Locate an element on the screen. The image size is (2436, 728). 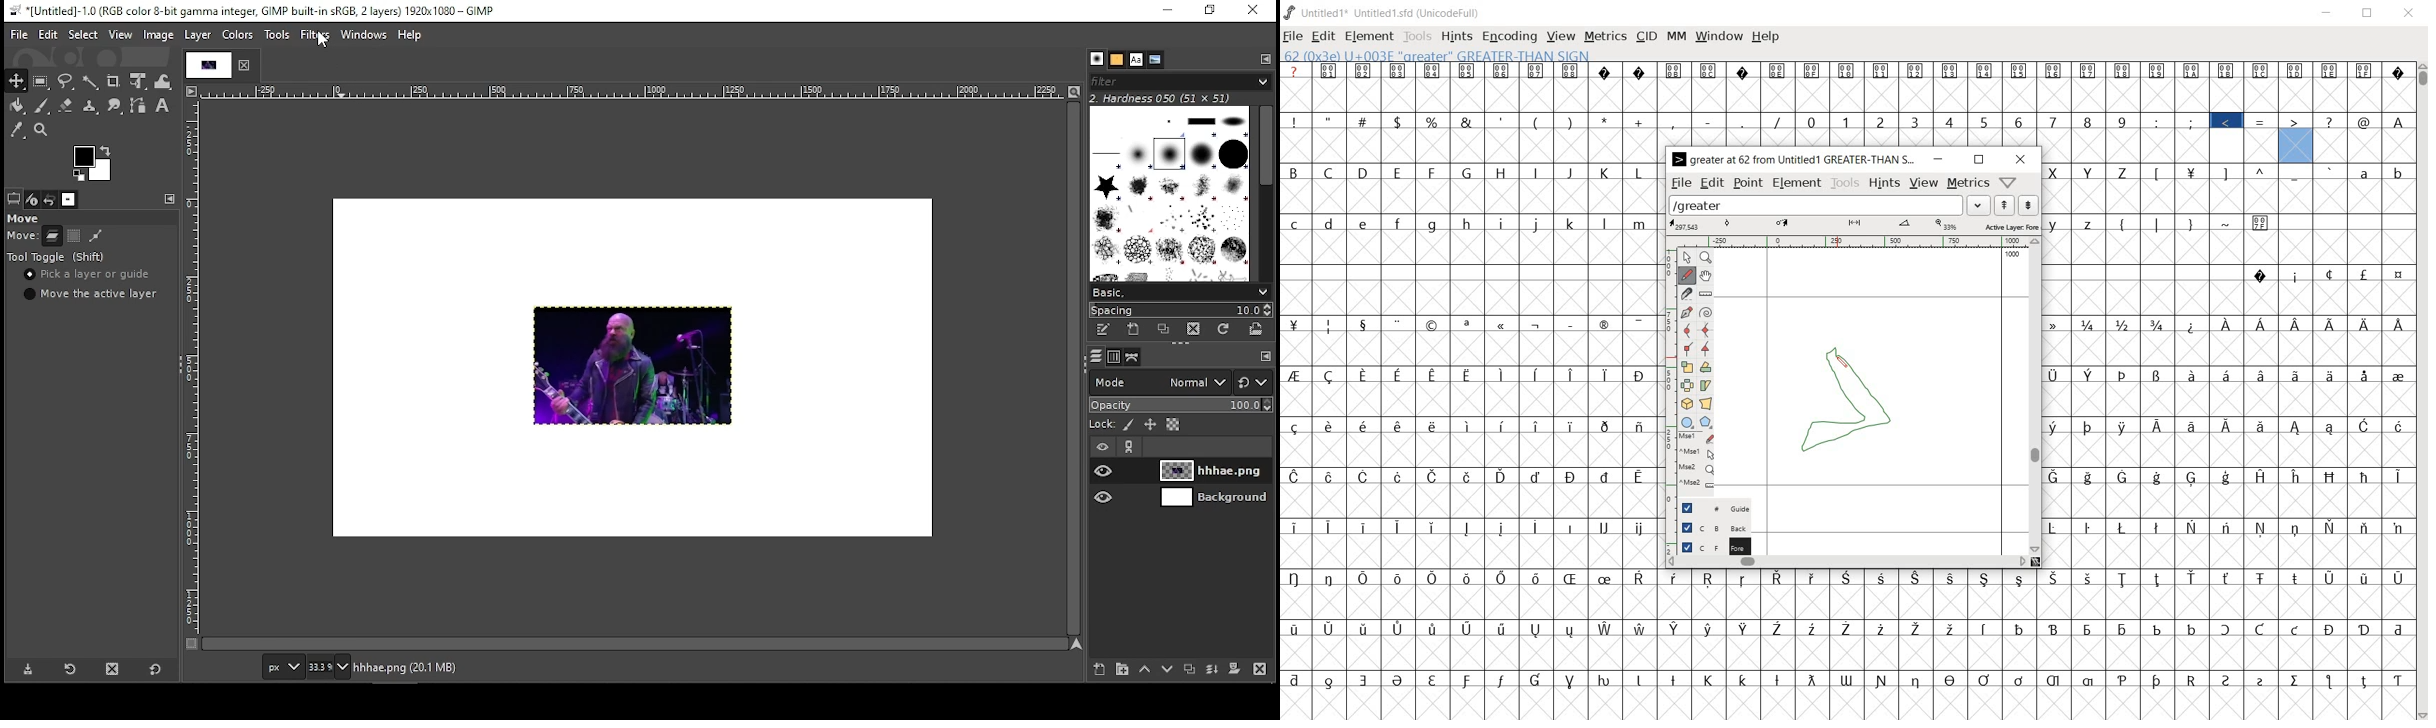
layer is located at coordinates (198, 34).